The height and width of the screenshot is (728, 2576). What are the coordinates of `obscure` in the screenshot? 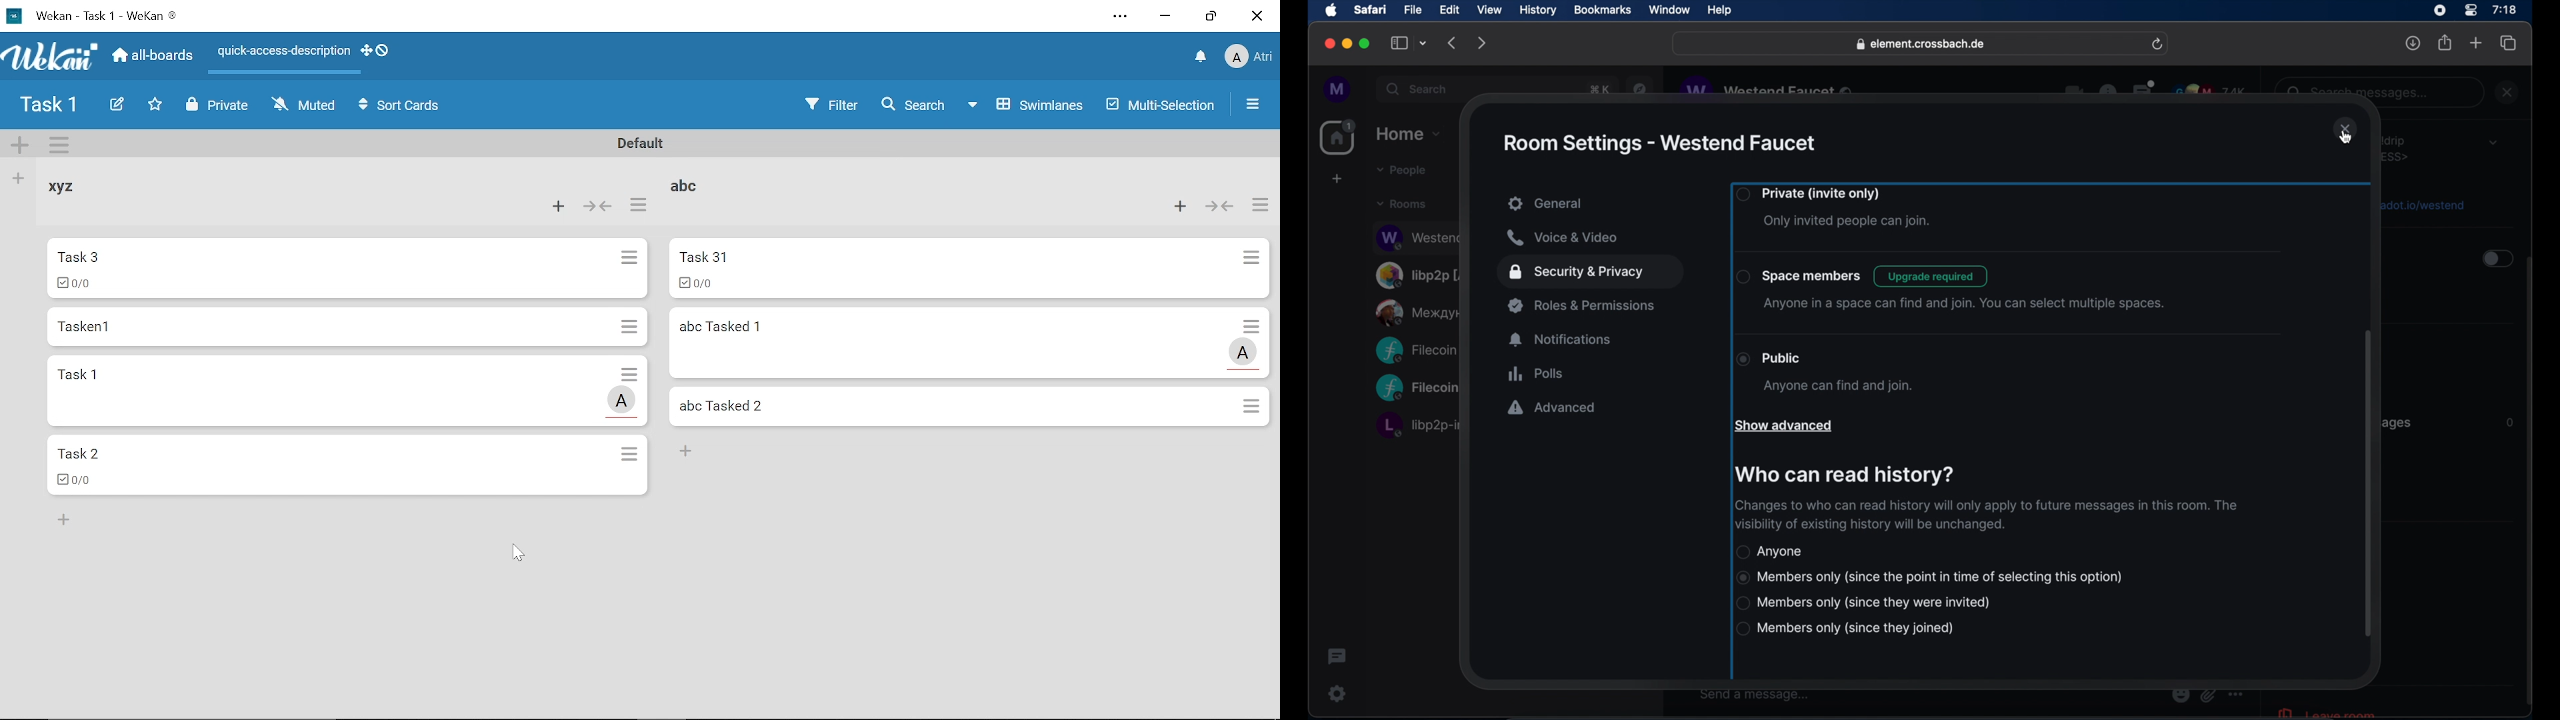 It's located at (1421, 275).